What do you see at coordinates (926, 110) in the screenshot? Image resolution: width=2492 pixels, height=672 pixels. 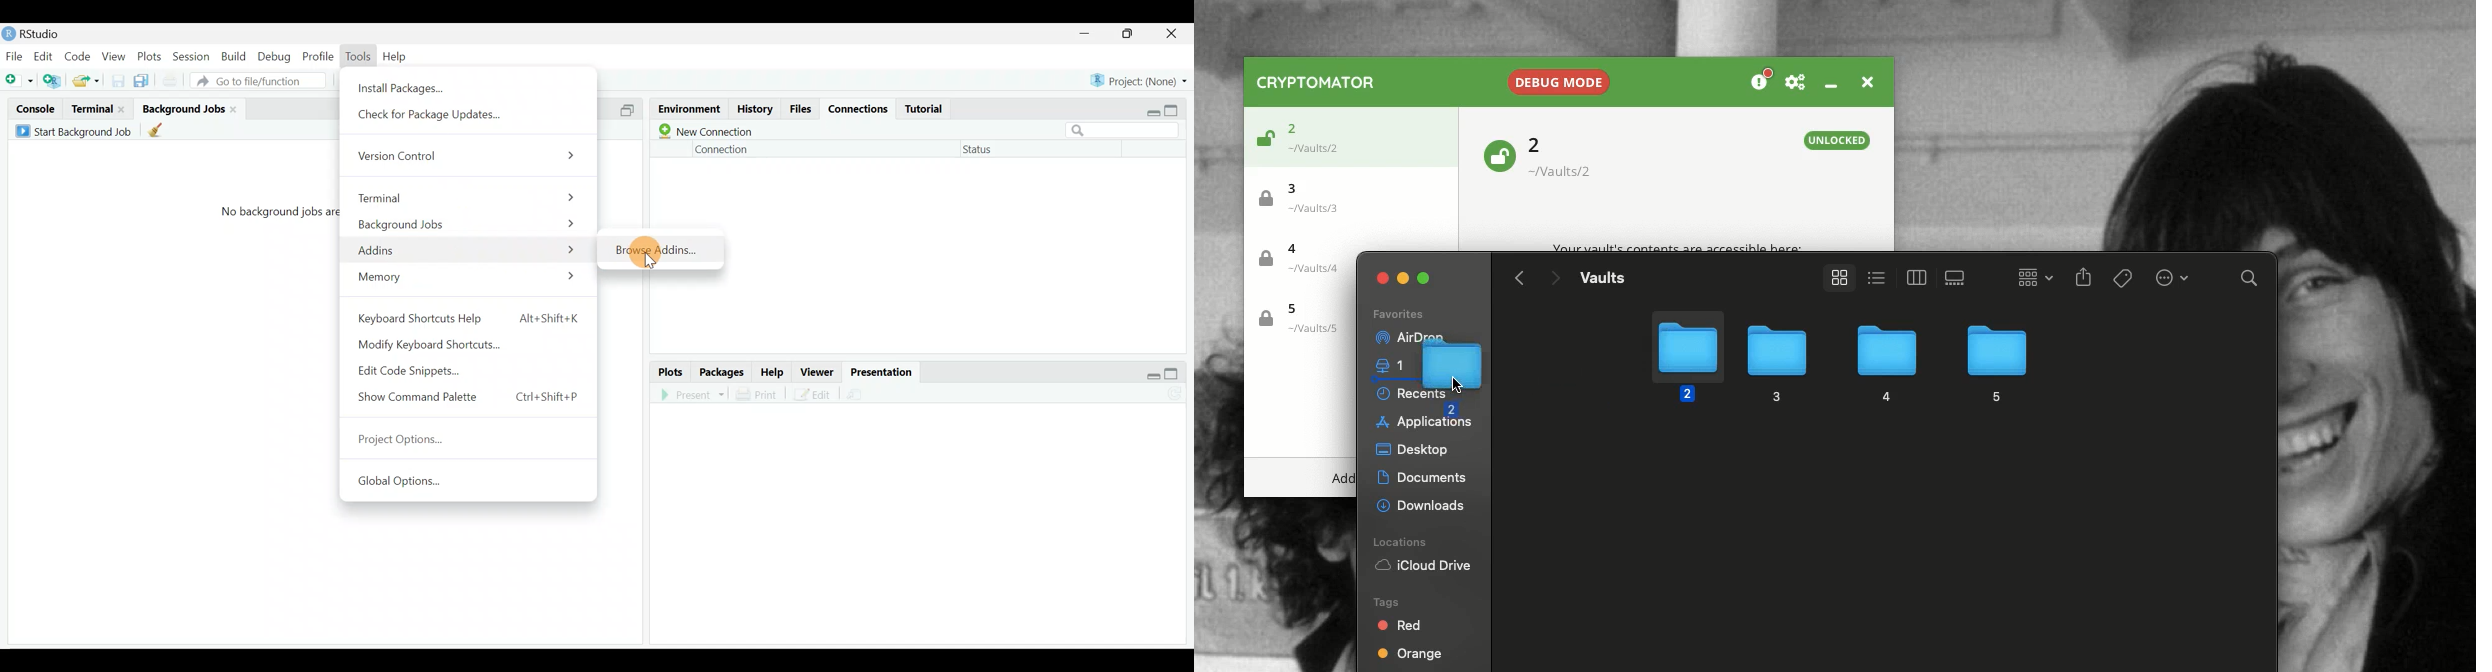 I see `Tutorial` at bounding box center [926, 110].